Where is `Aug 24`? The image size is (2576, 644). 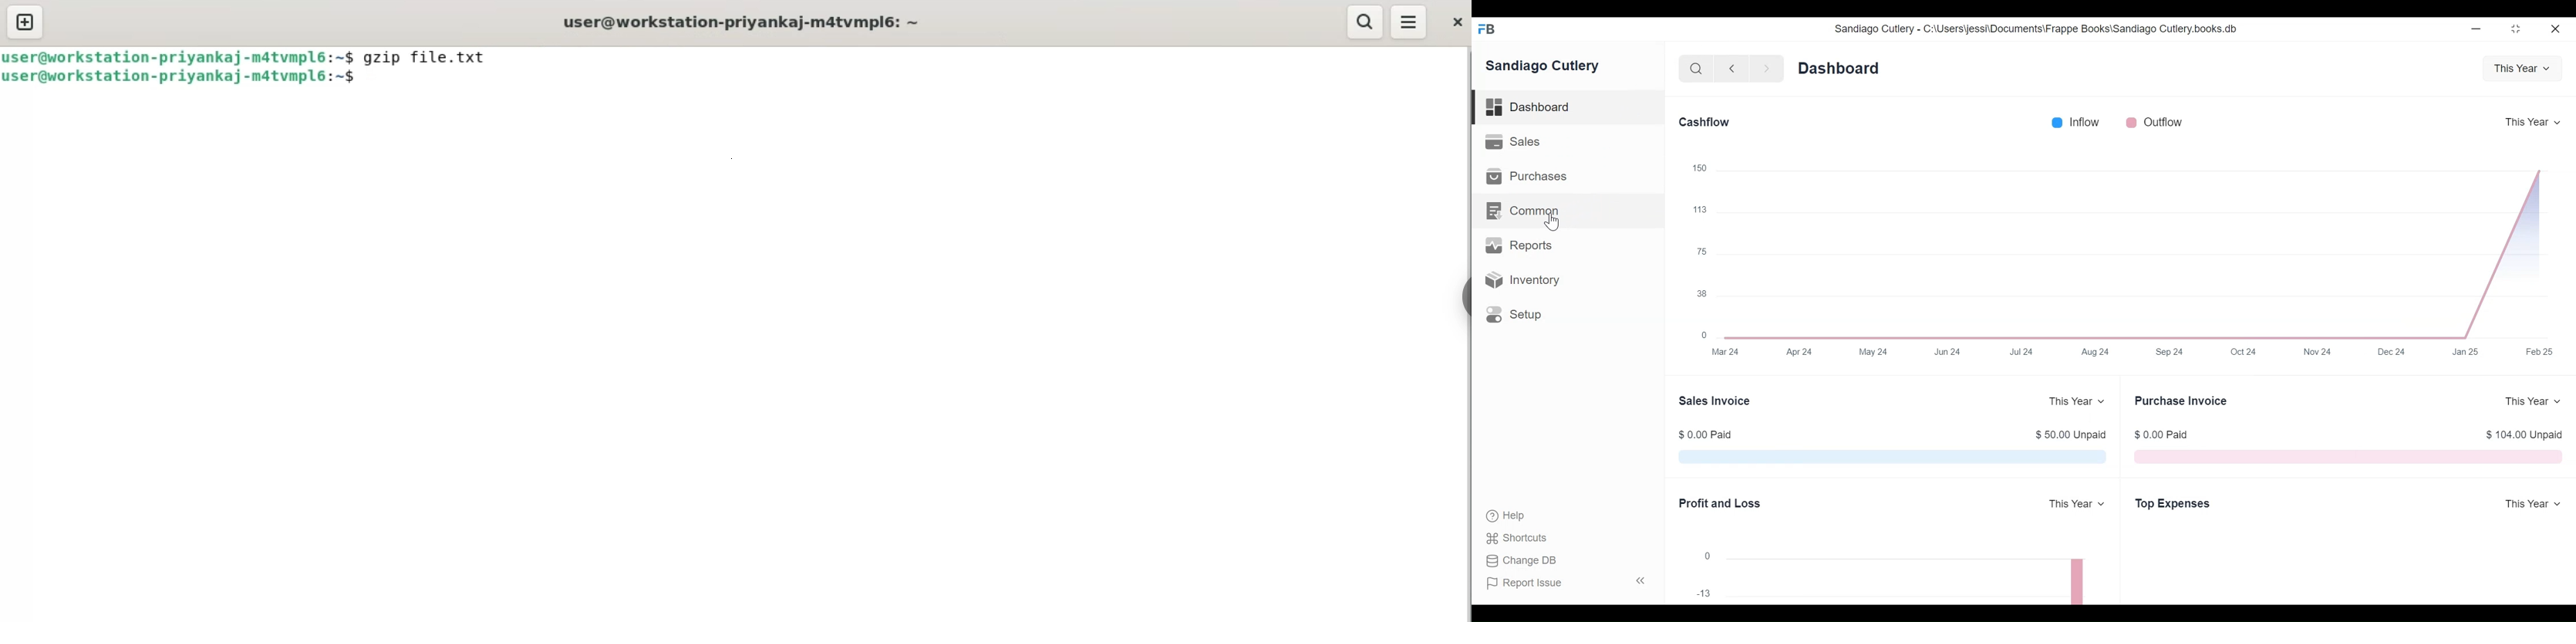
Aug 24 is located at coordinates (2095, 352).